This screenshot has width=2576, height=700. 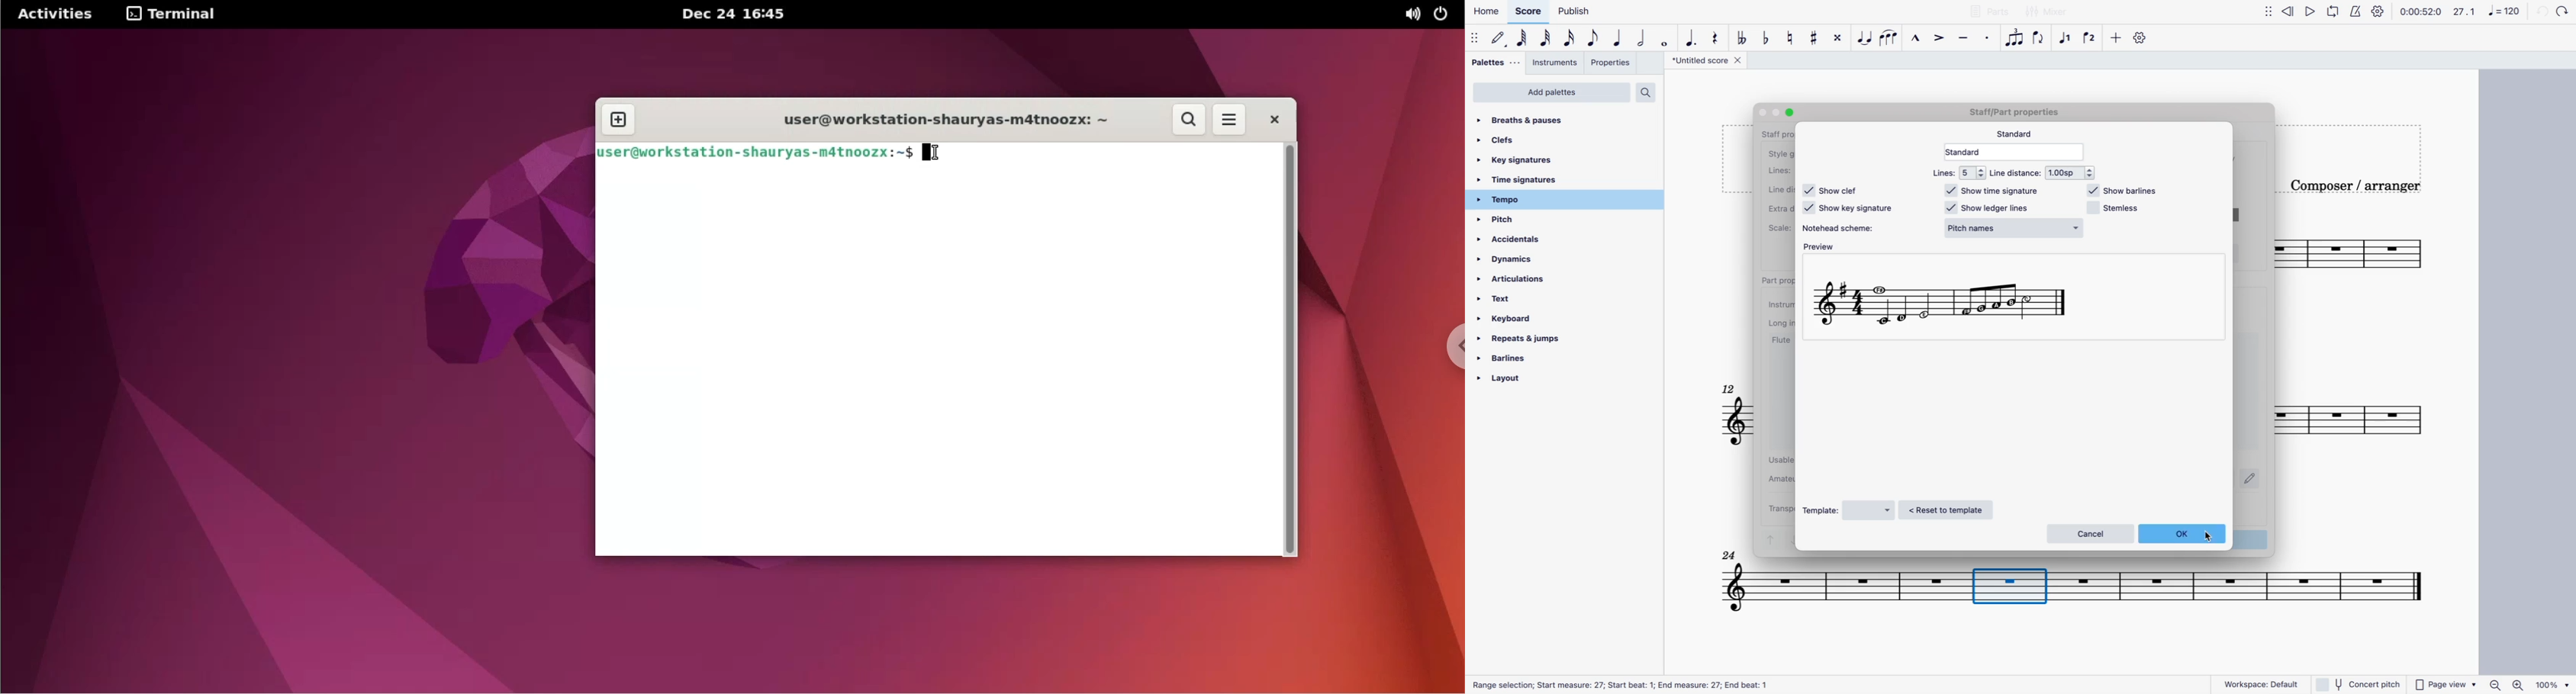 I want to click on key signatures, so click(x=1517, y=161).